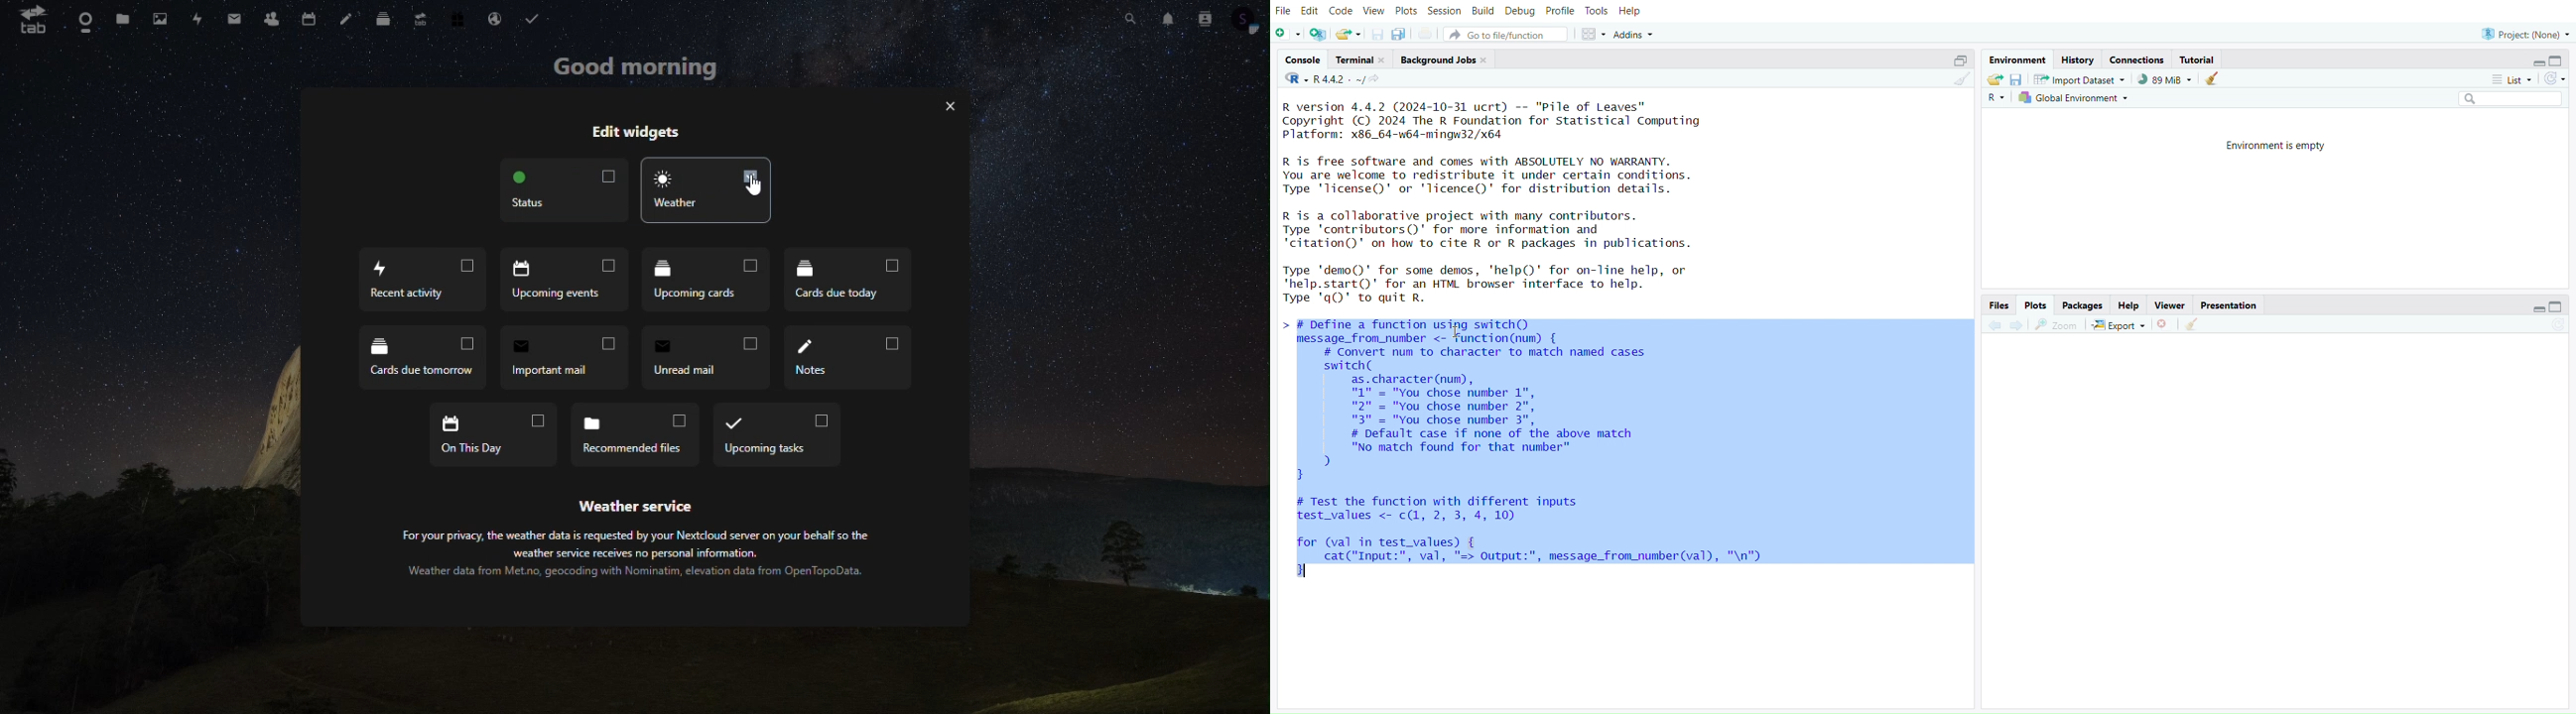 Image resolution: width=2576 pixels, height=728 pixels. Describe the element at coordinates (1520, 10) in the screenshot. I see `Debug` at that location.